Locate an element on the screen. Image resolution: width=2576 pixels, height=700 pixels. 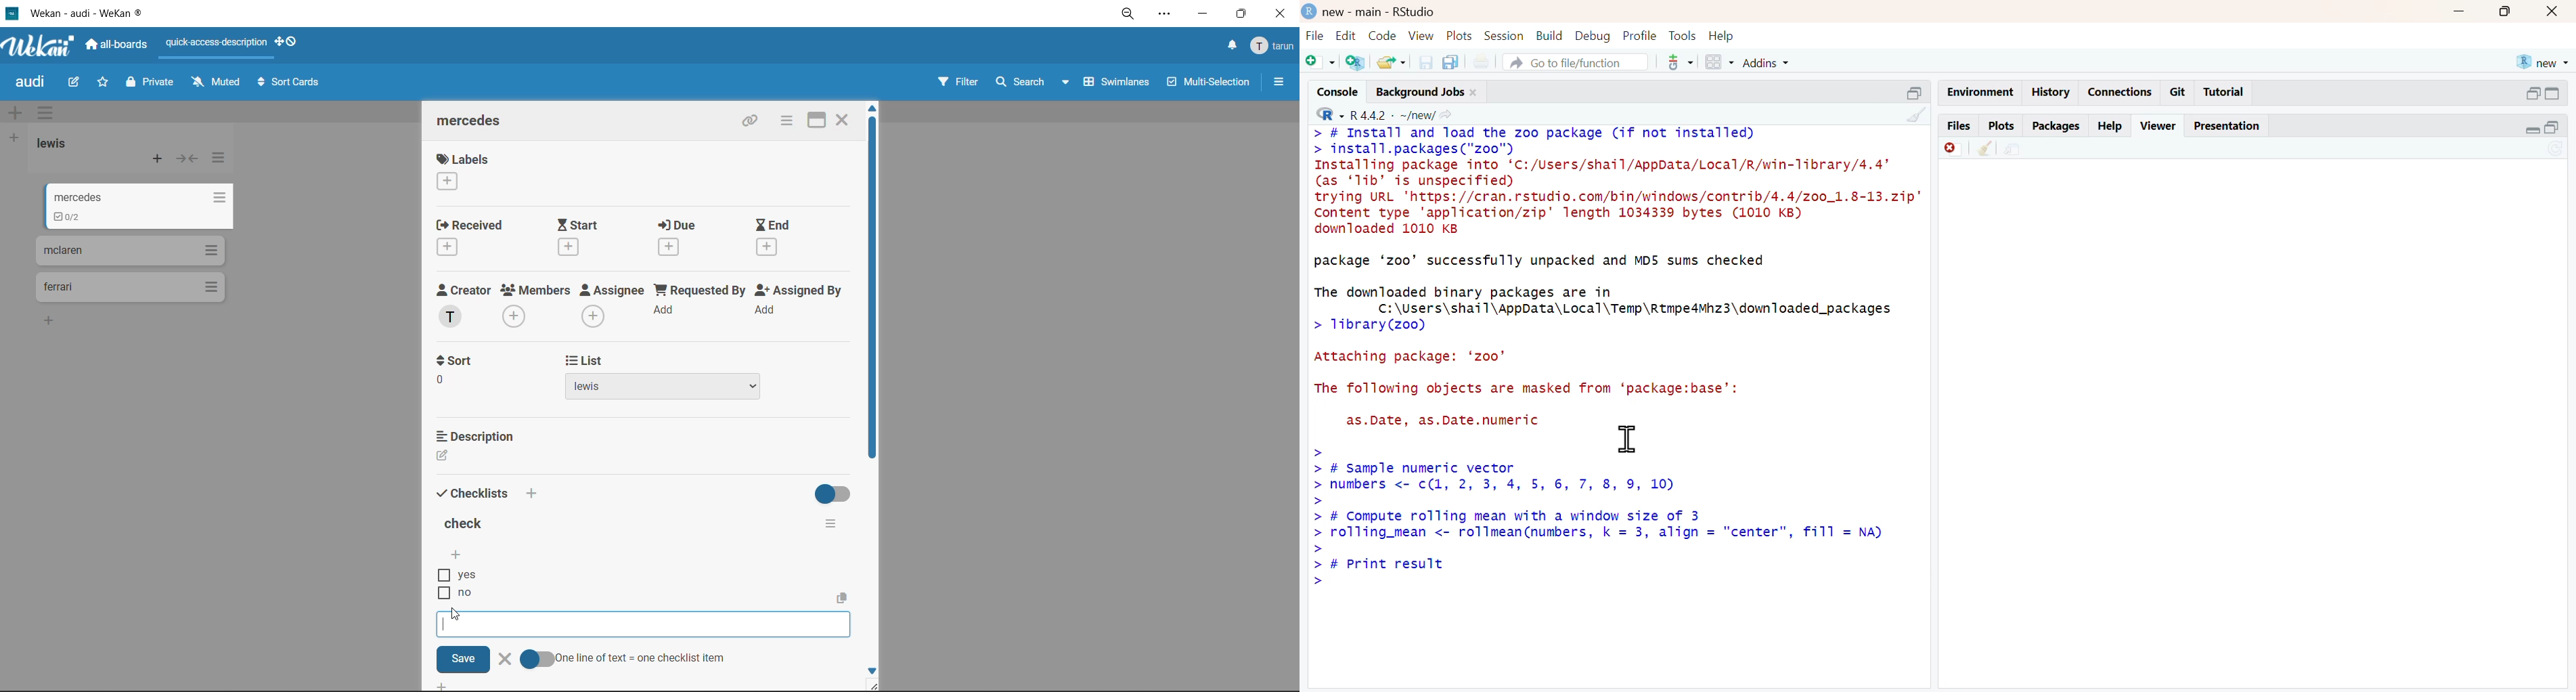
clear is located at coordinates (1987, 148).